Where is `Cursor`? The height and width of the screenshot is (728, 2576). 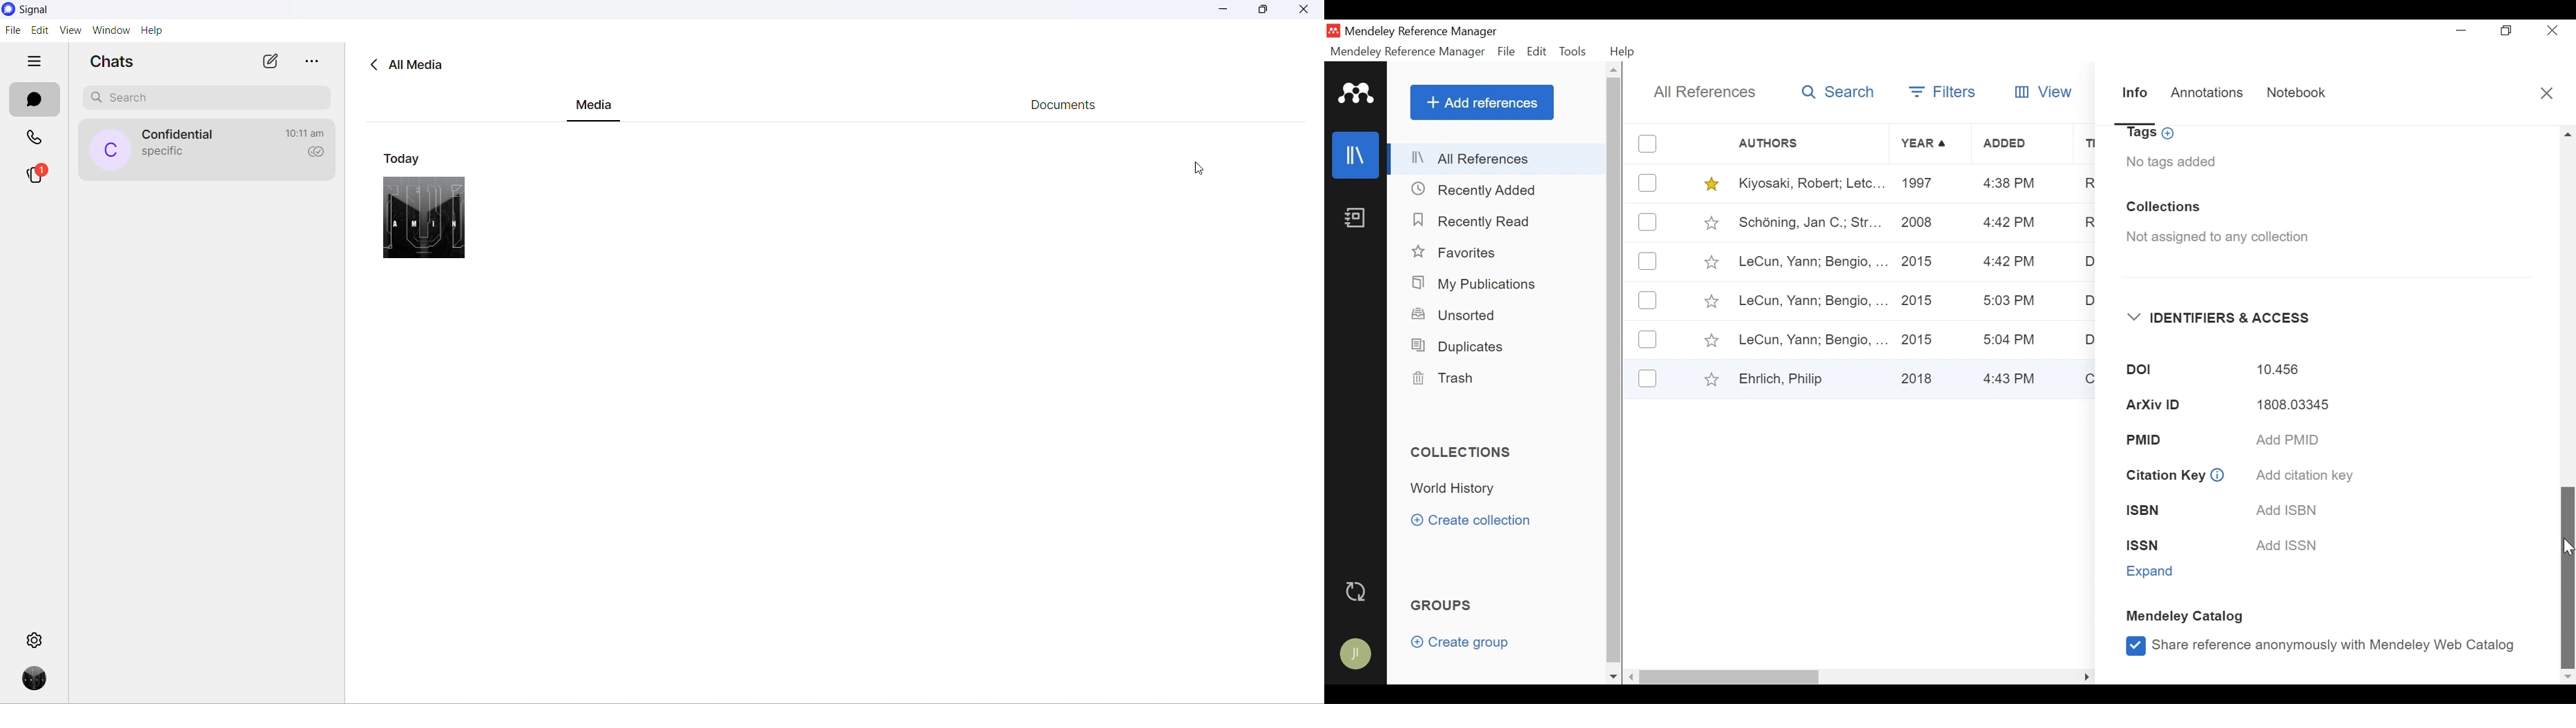
Cursor is located at coordinates (2568, 546).